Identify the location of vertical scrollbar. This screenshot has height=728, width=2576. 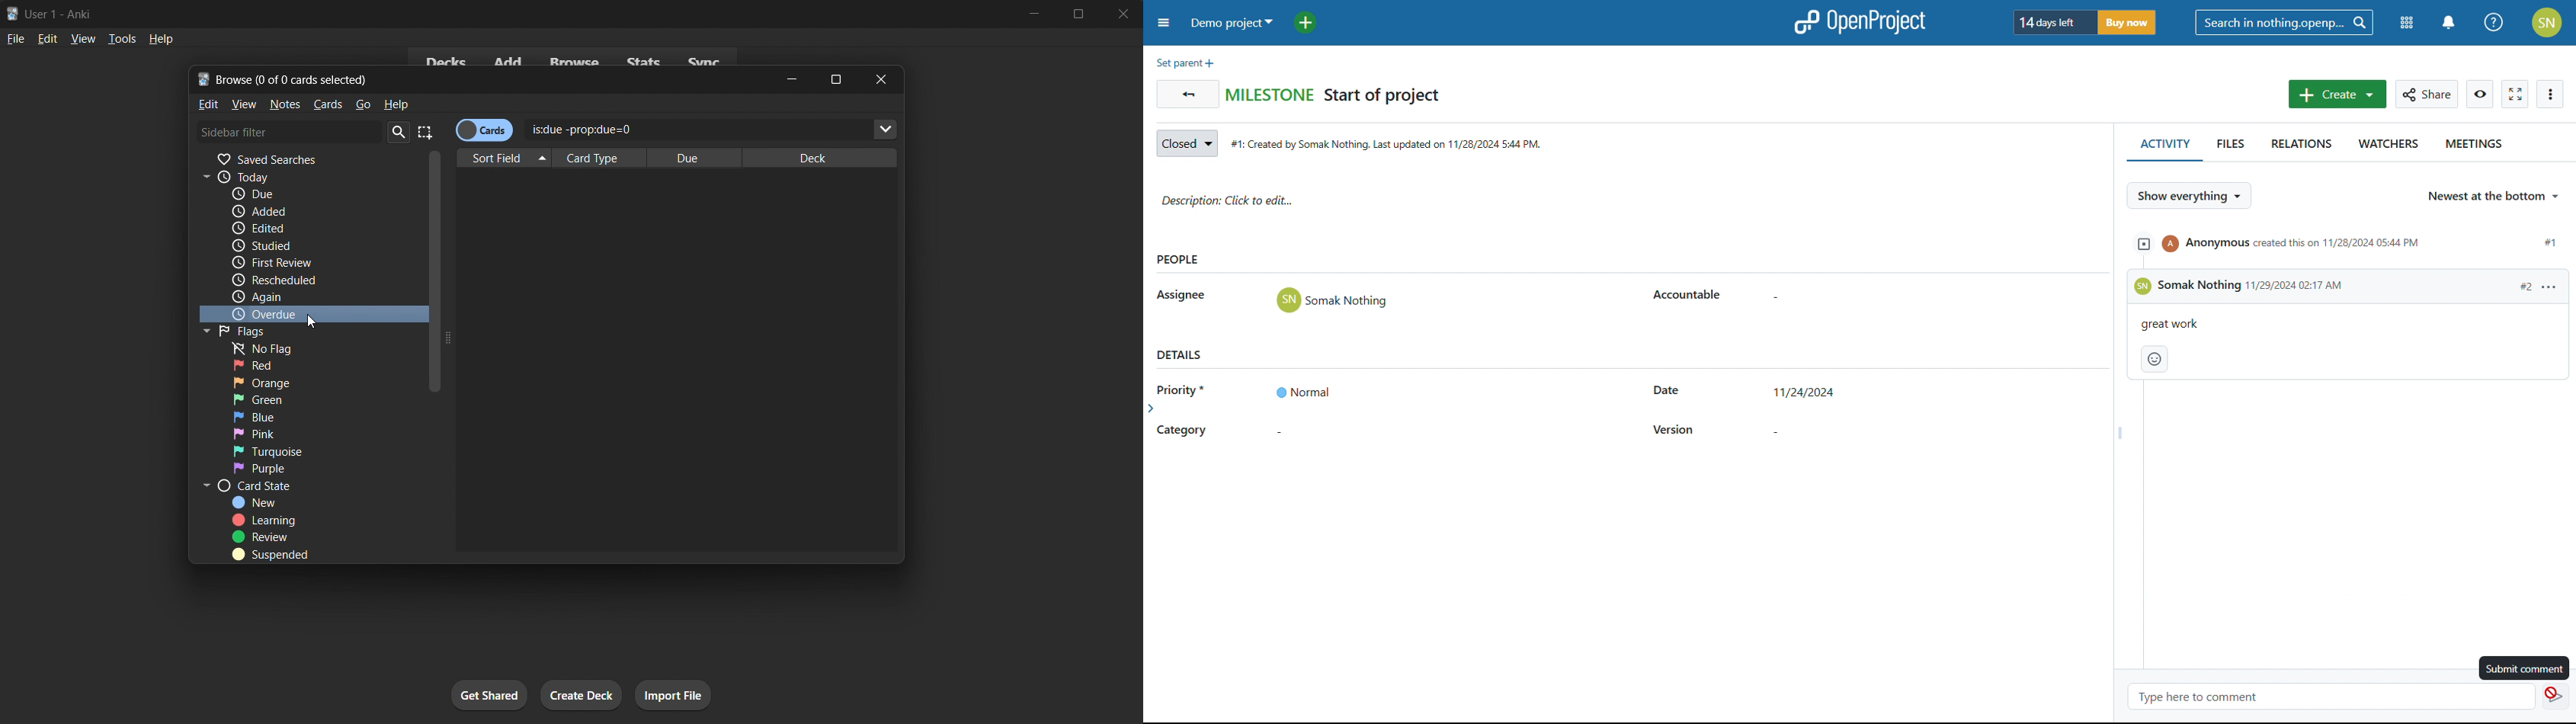
(437, 344).